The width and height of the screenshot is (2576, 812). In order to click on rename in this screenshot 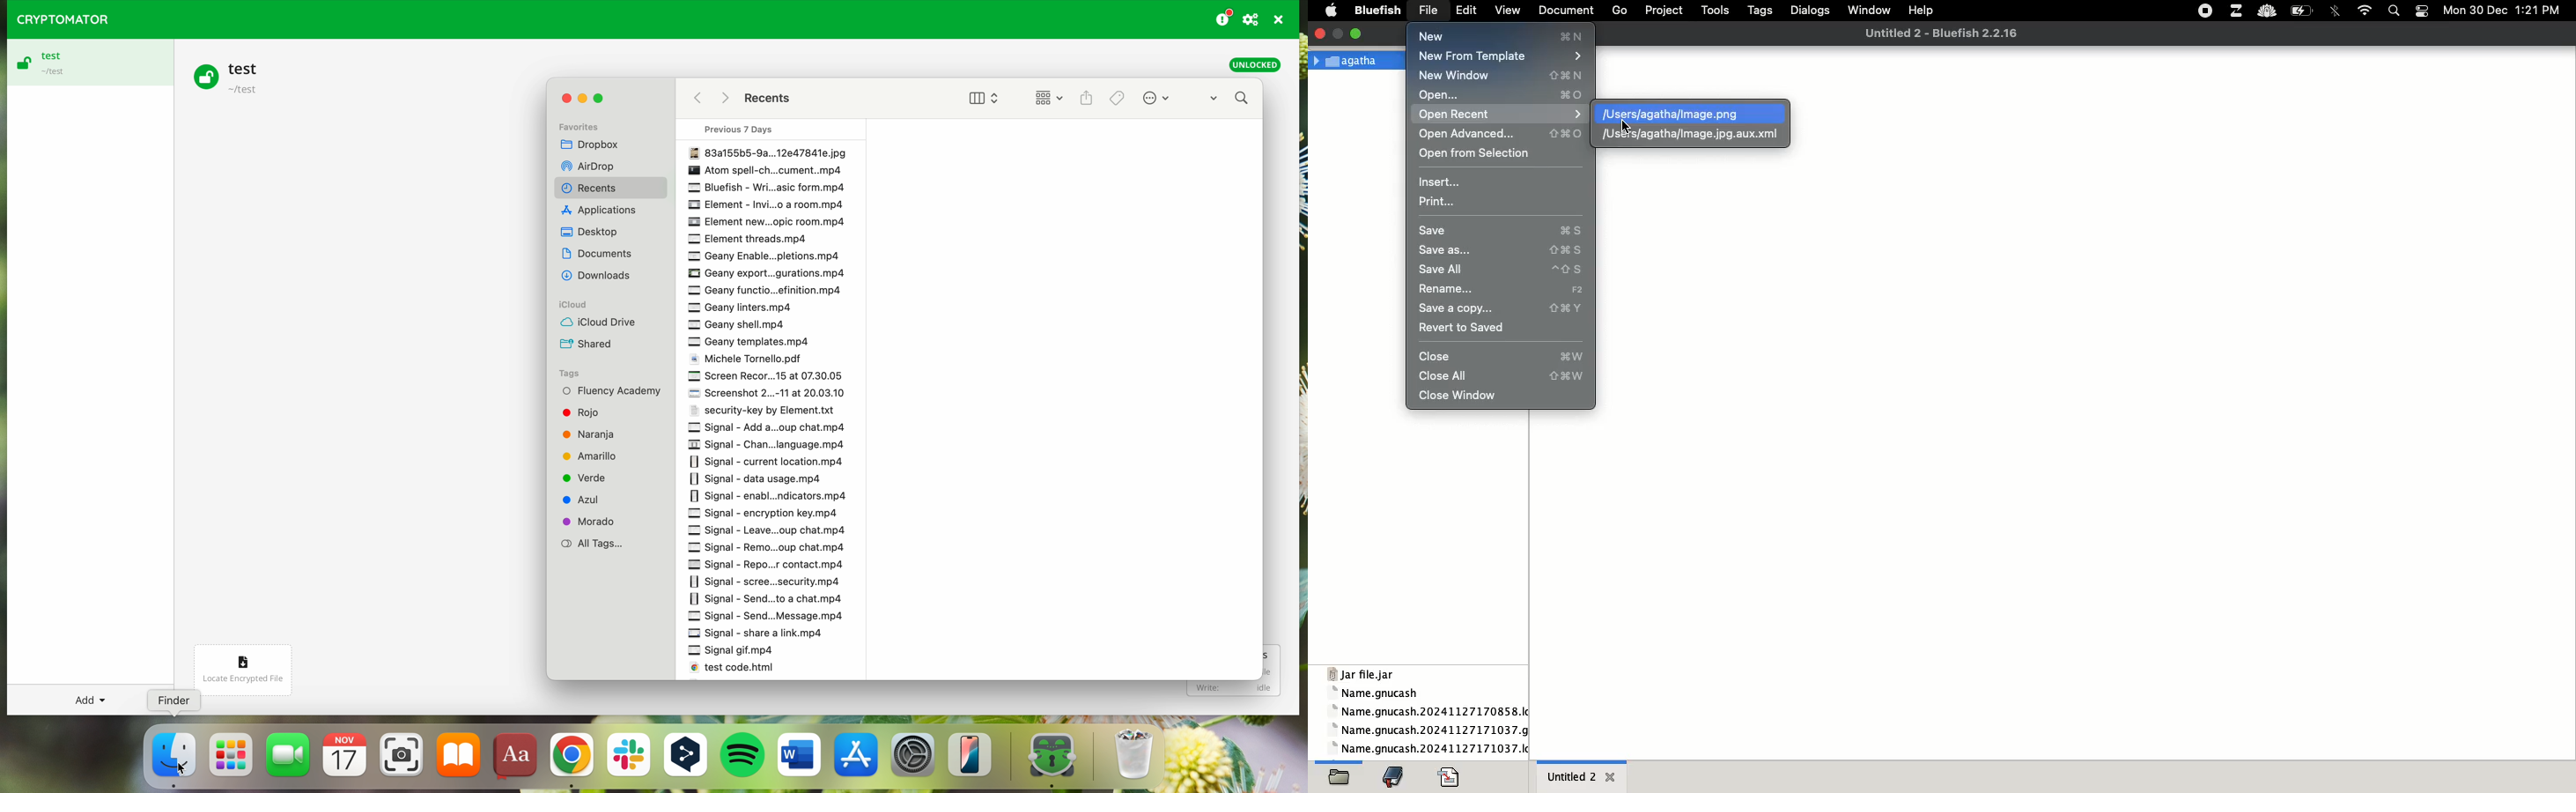, I will do `click(1502, 288)`.